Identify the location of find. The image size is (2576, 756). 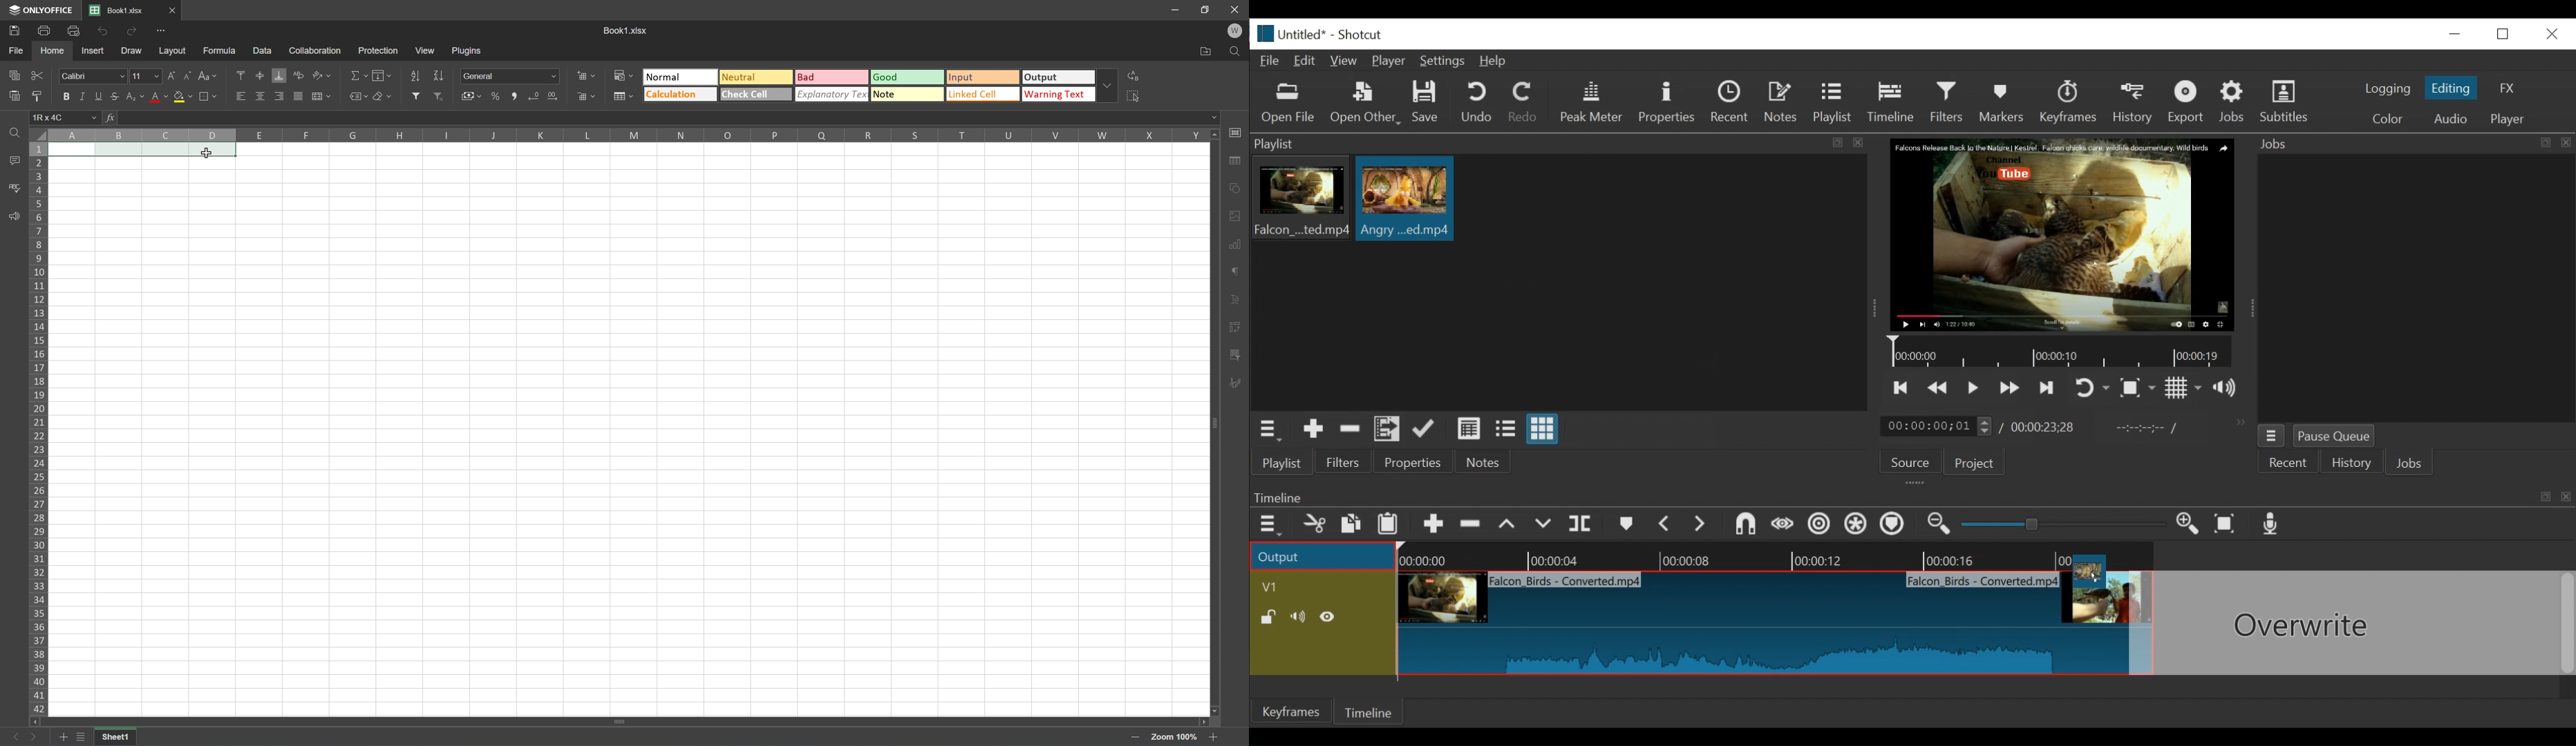
(14, 134).